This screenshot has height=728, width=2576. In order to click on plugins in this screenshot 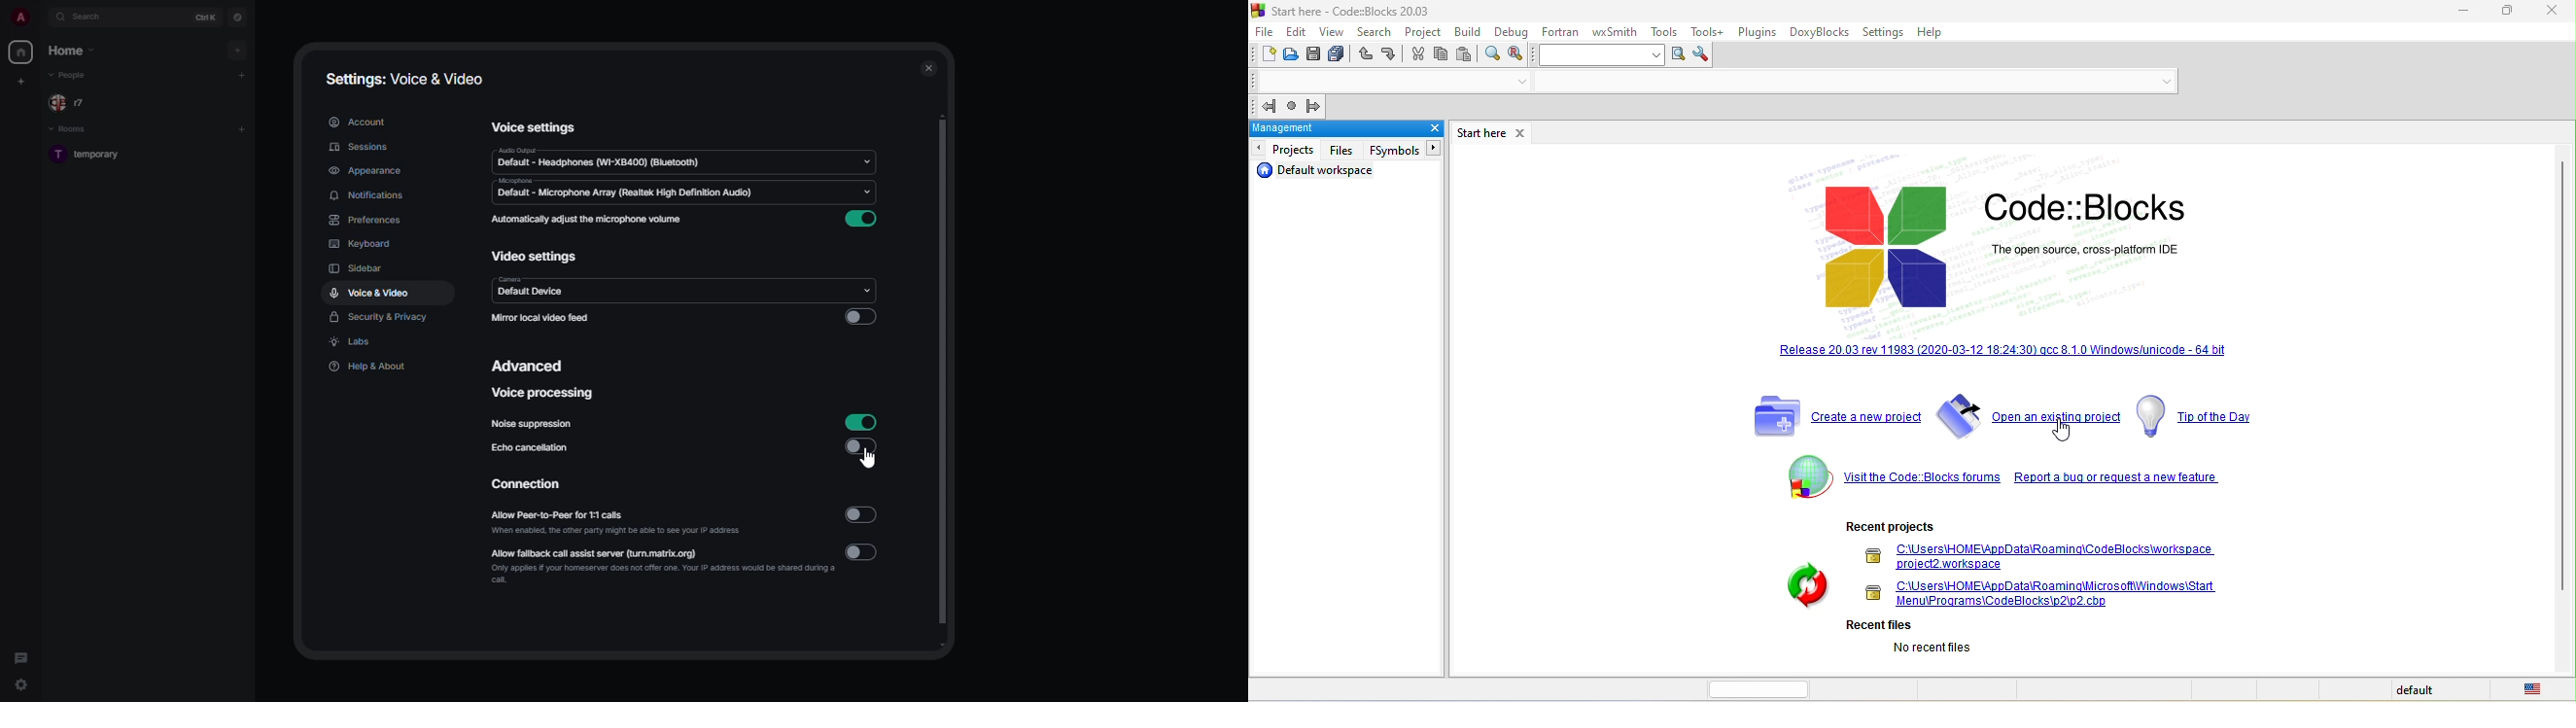, I will do `click(1758, 34)`.